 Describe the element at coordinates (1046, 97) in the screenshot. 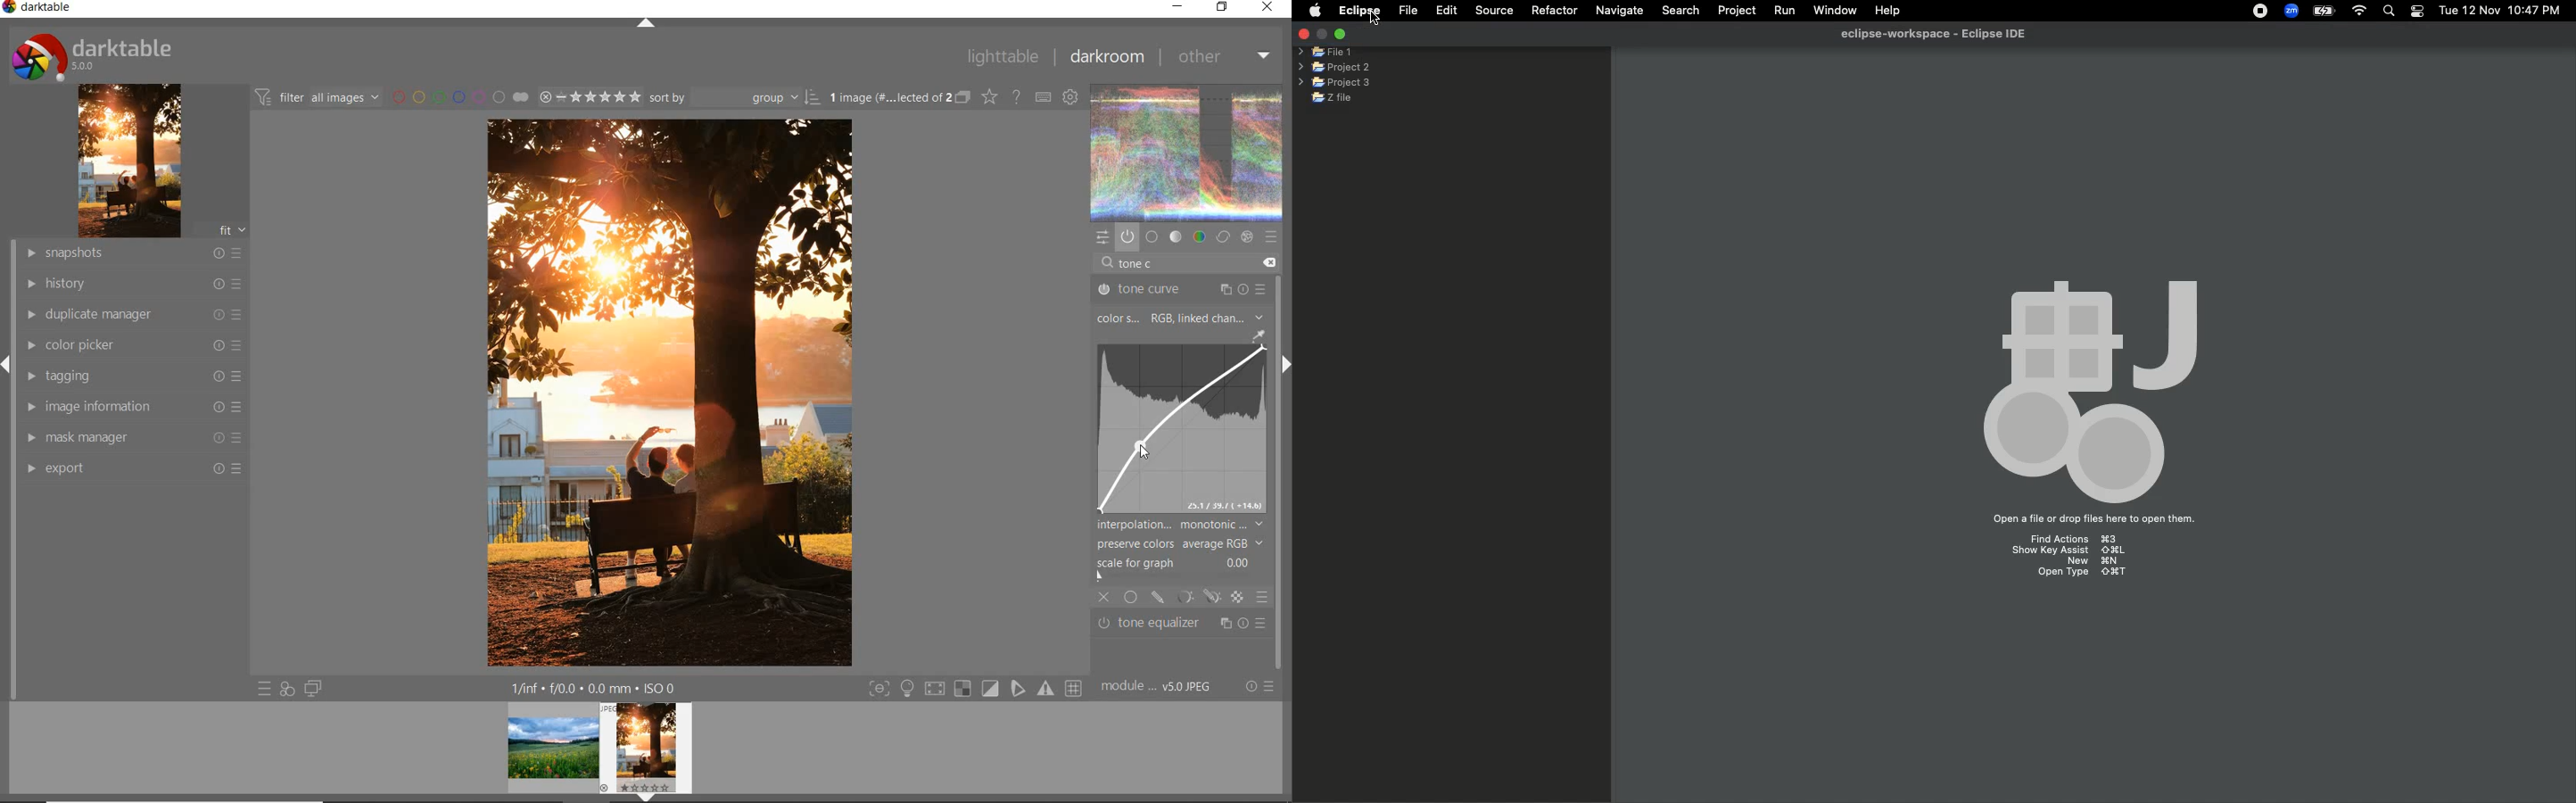

I see `define keyboard shortcuts` at that location.